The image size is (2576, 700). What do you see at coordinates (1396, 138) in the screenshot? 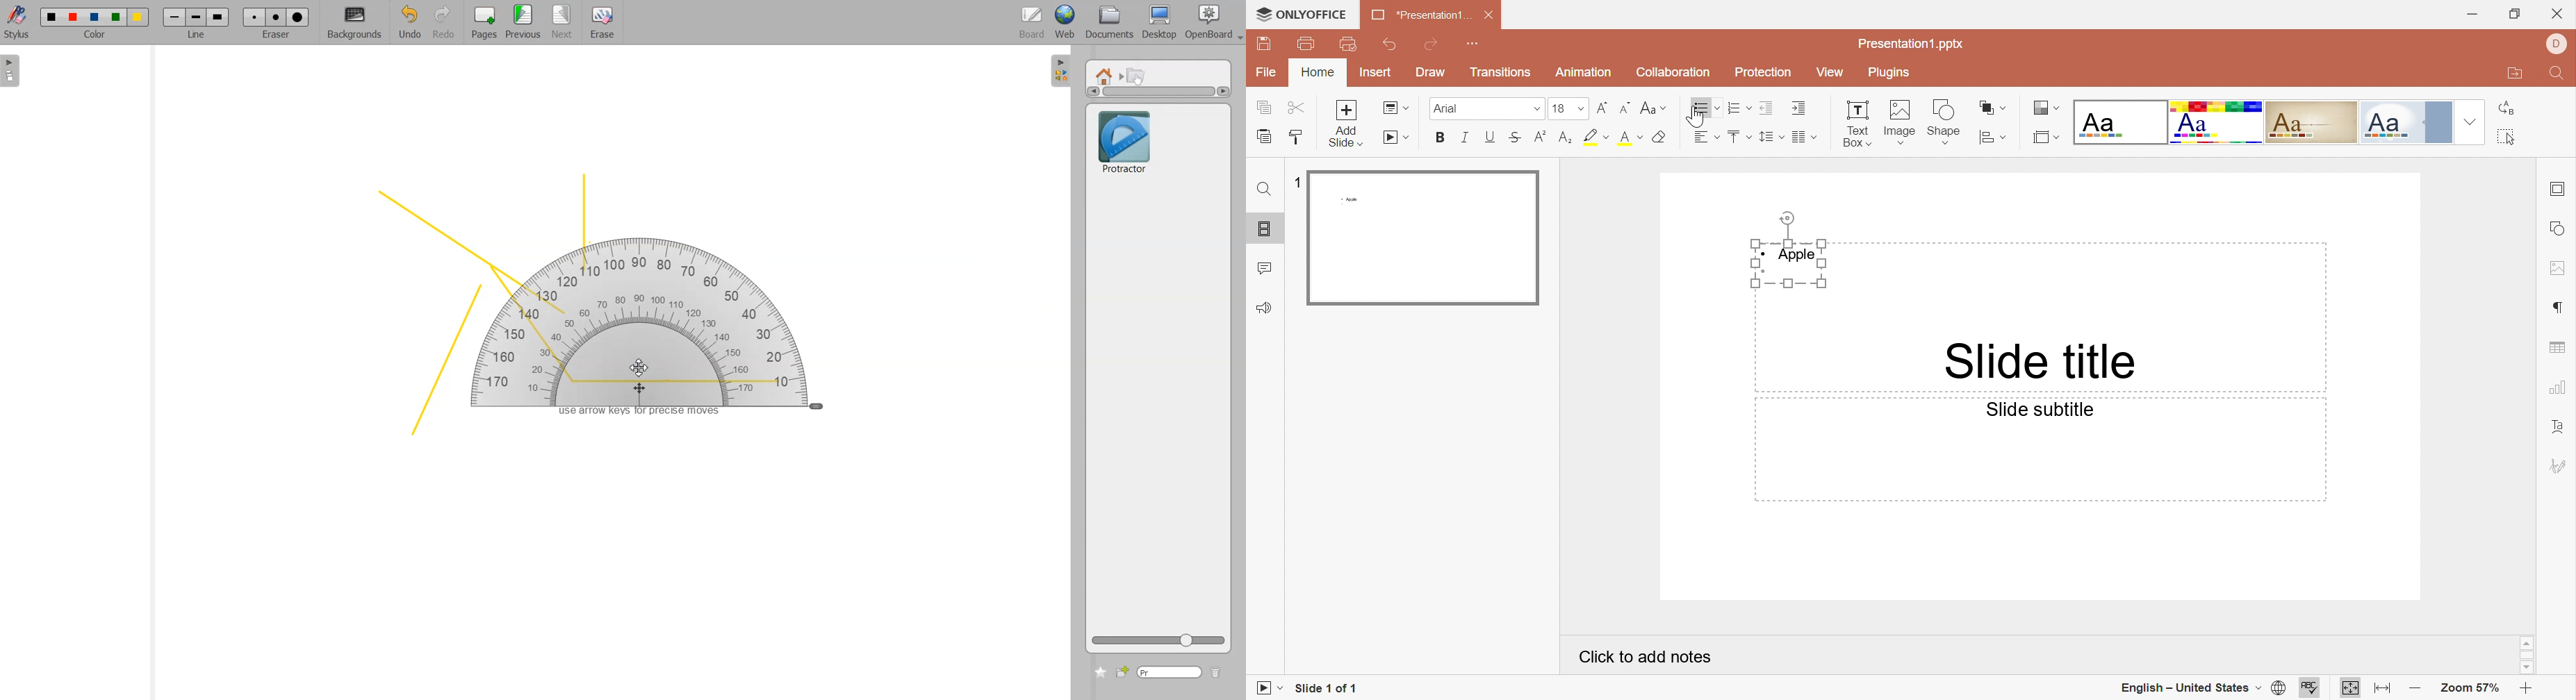
I see `Start slideshow` at bounding box center [1396, 138].